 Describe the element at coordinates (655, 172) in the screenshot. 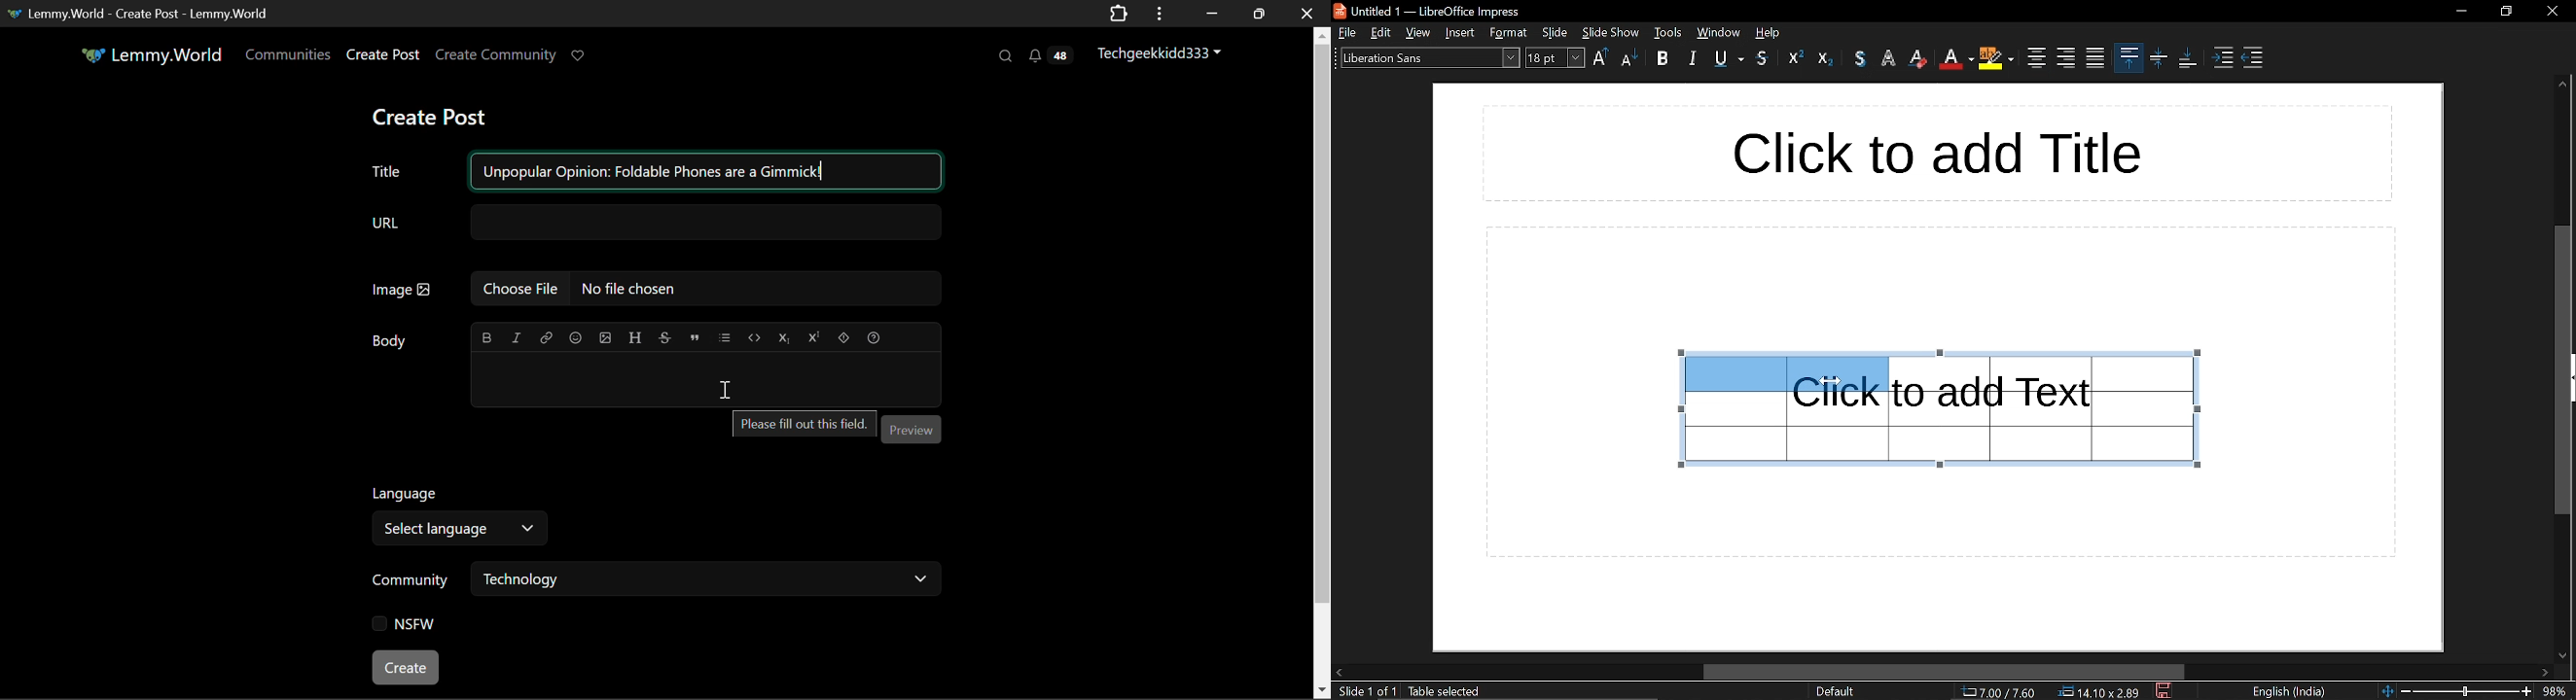

I see `Unpopular Opinion: Foldable Phones are a Gimmick` at that location.